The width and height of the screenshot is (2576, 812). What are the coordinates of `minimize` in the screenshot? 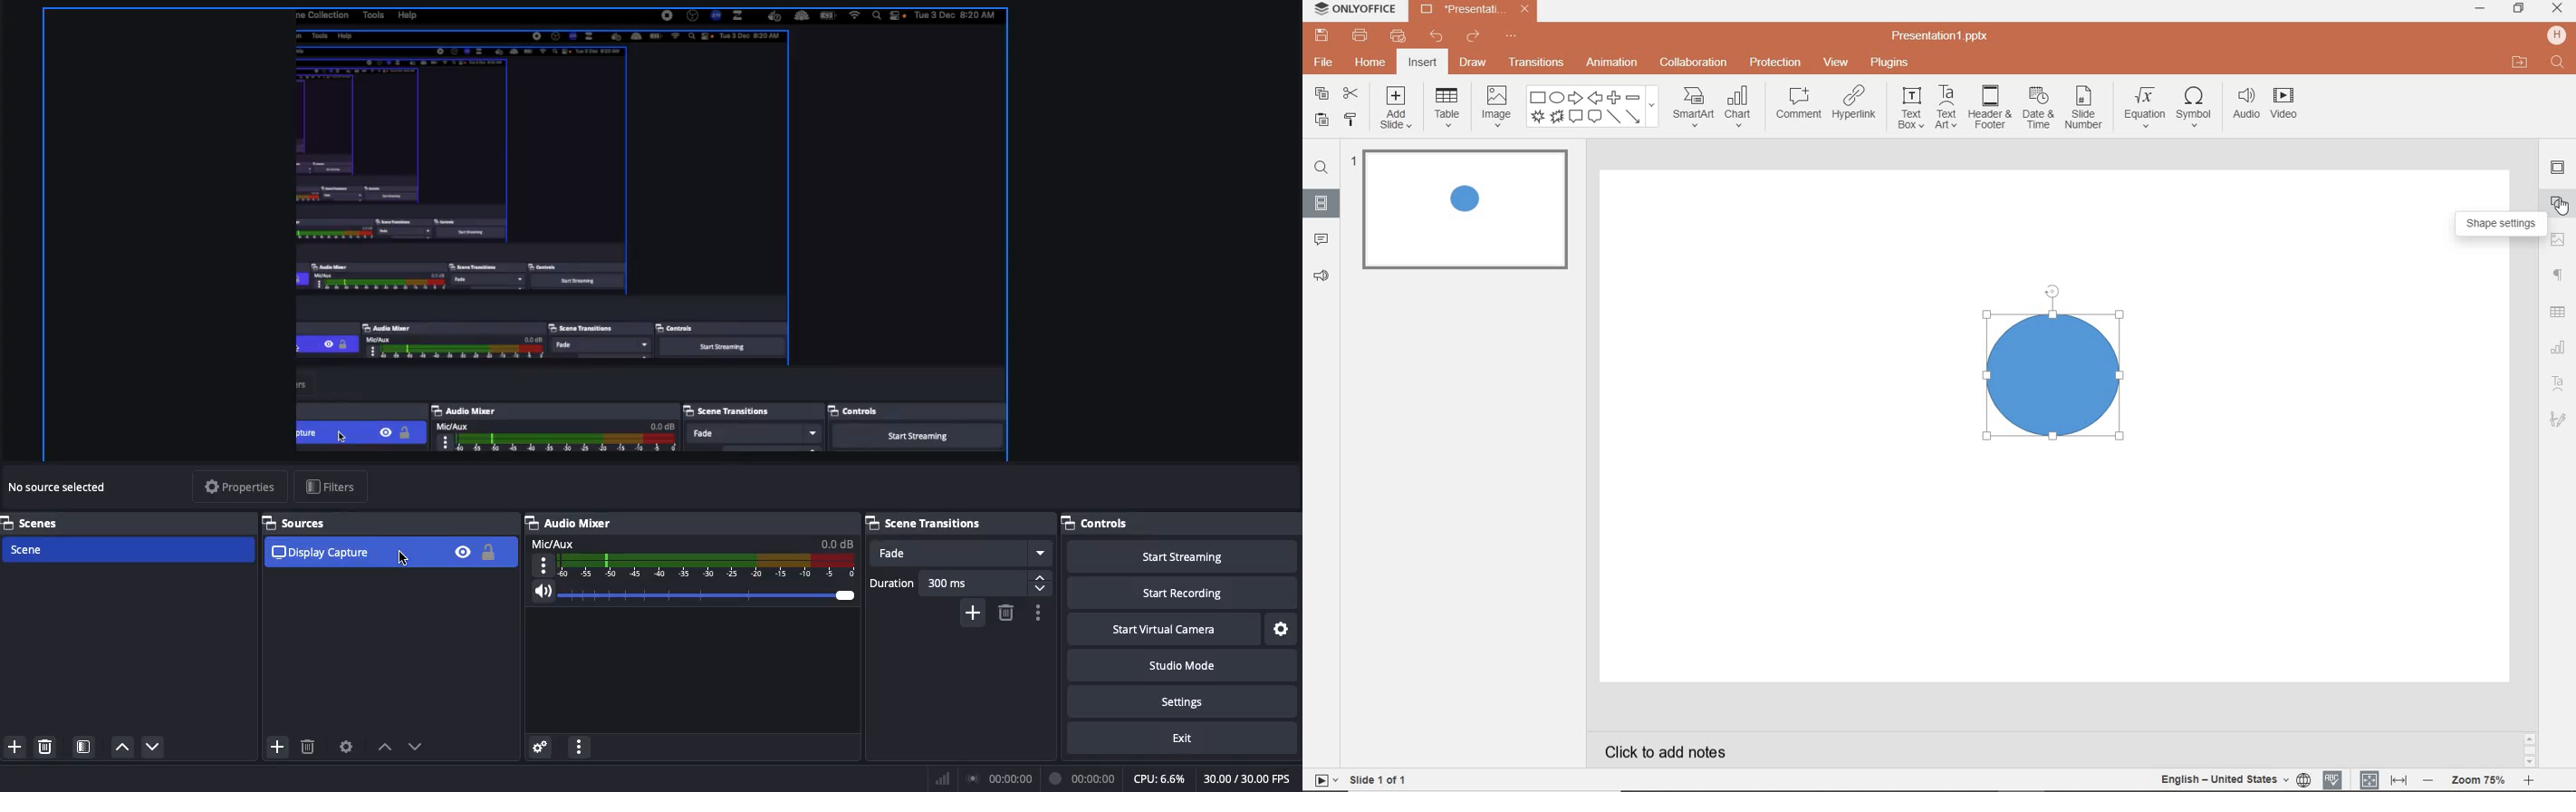 It's located at (2482, 8).